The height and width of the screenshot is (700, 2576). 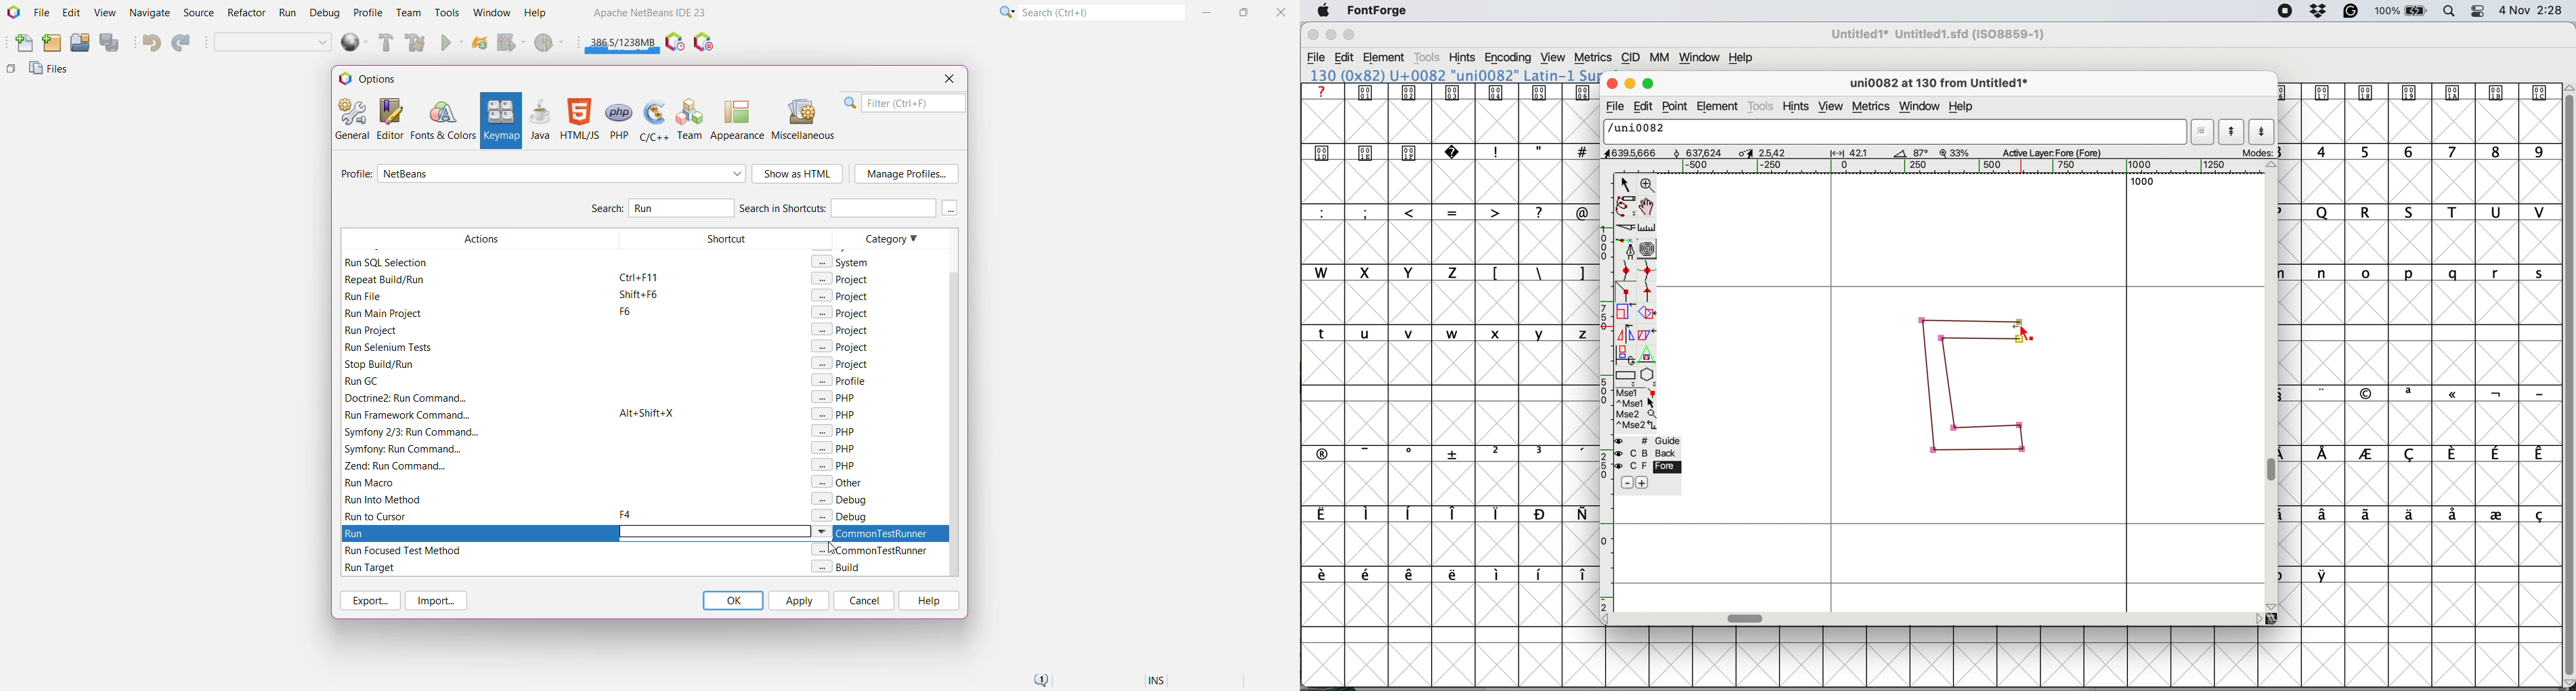 I want to click on tools, so click(x=1429, y=58).